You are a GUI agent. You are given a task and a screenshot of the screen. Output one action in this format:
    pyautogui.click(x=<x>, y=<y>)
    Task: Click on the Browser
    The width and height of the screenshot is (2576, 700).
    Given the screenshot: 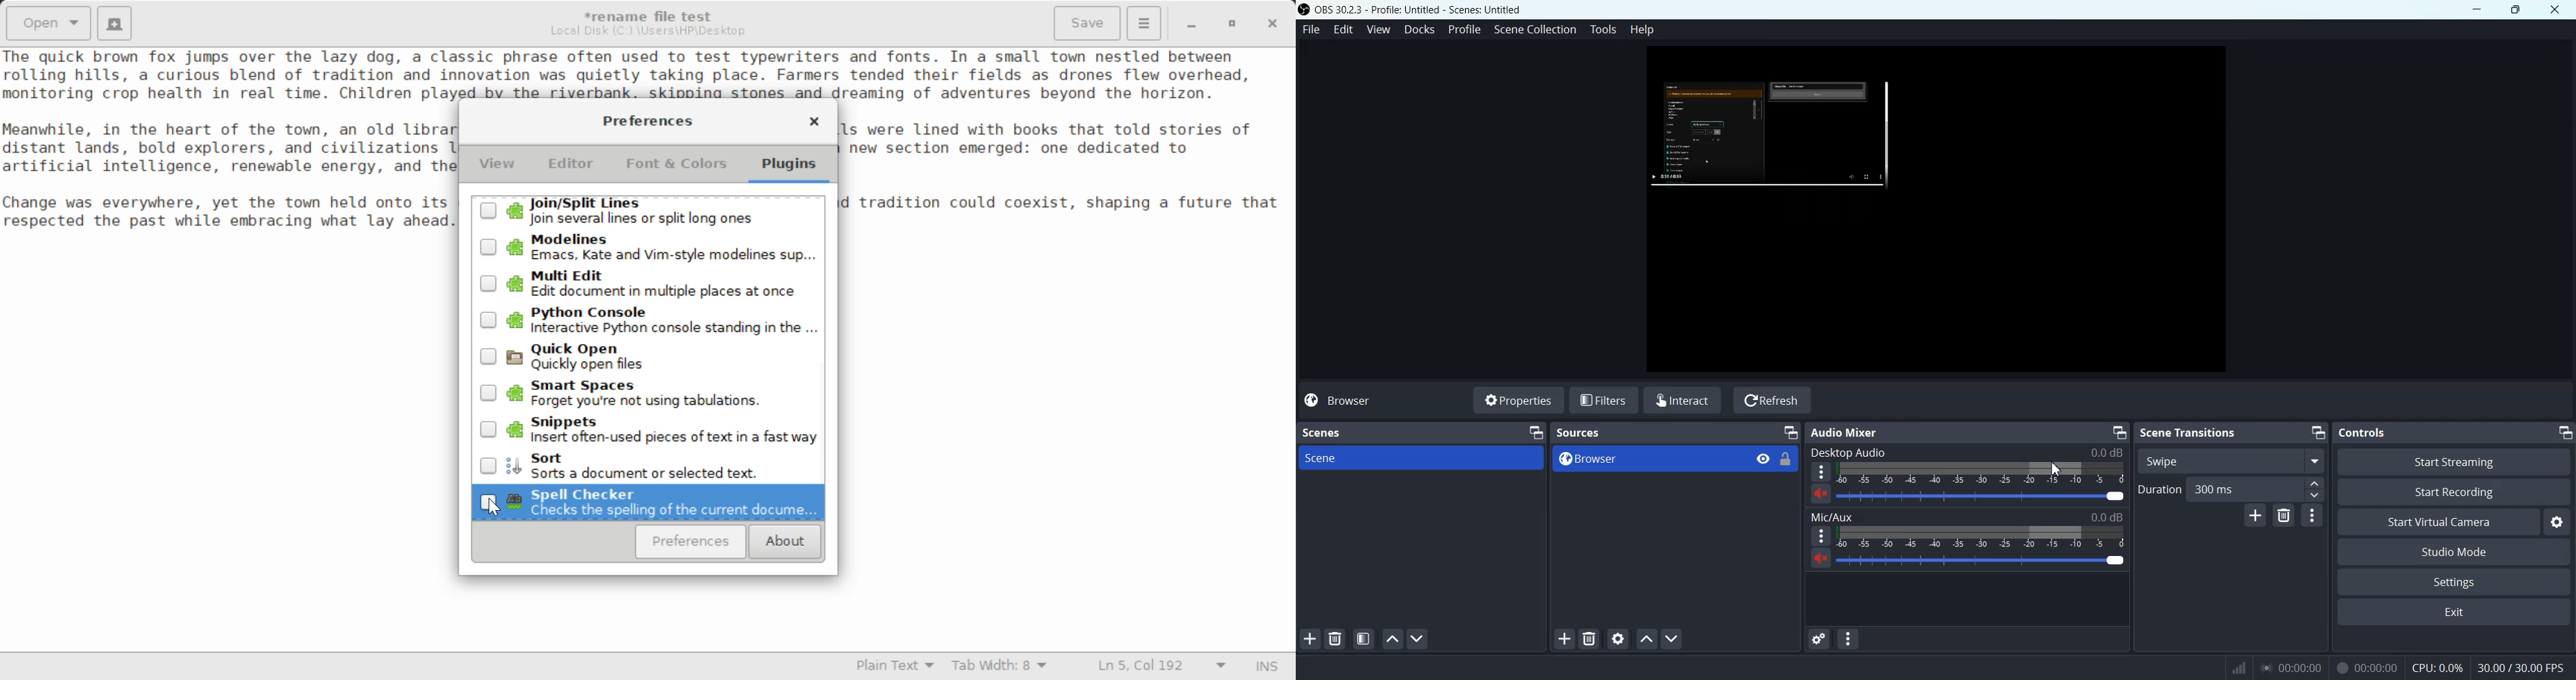 What is the action you would take?
    pyautogui.click(x=1645, y=459)
    